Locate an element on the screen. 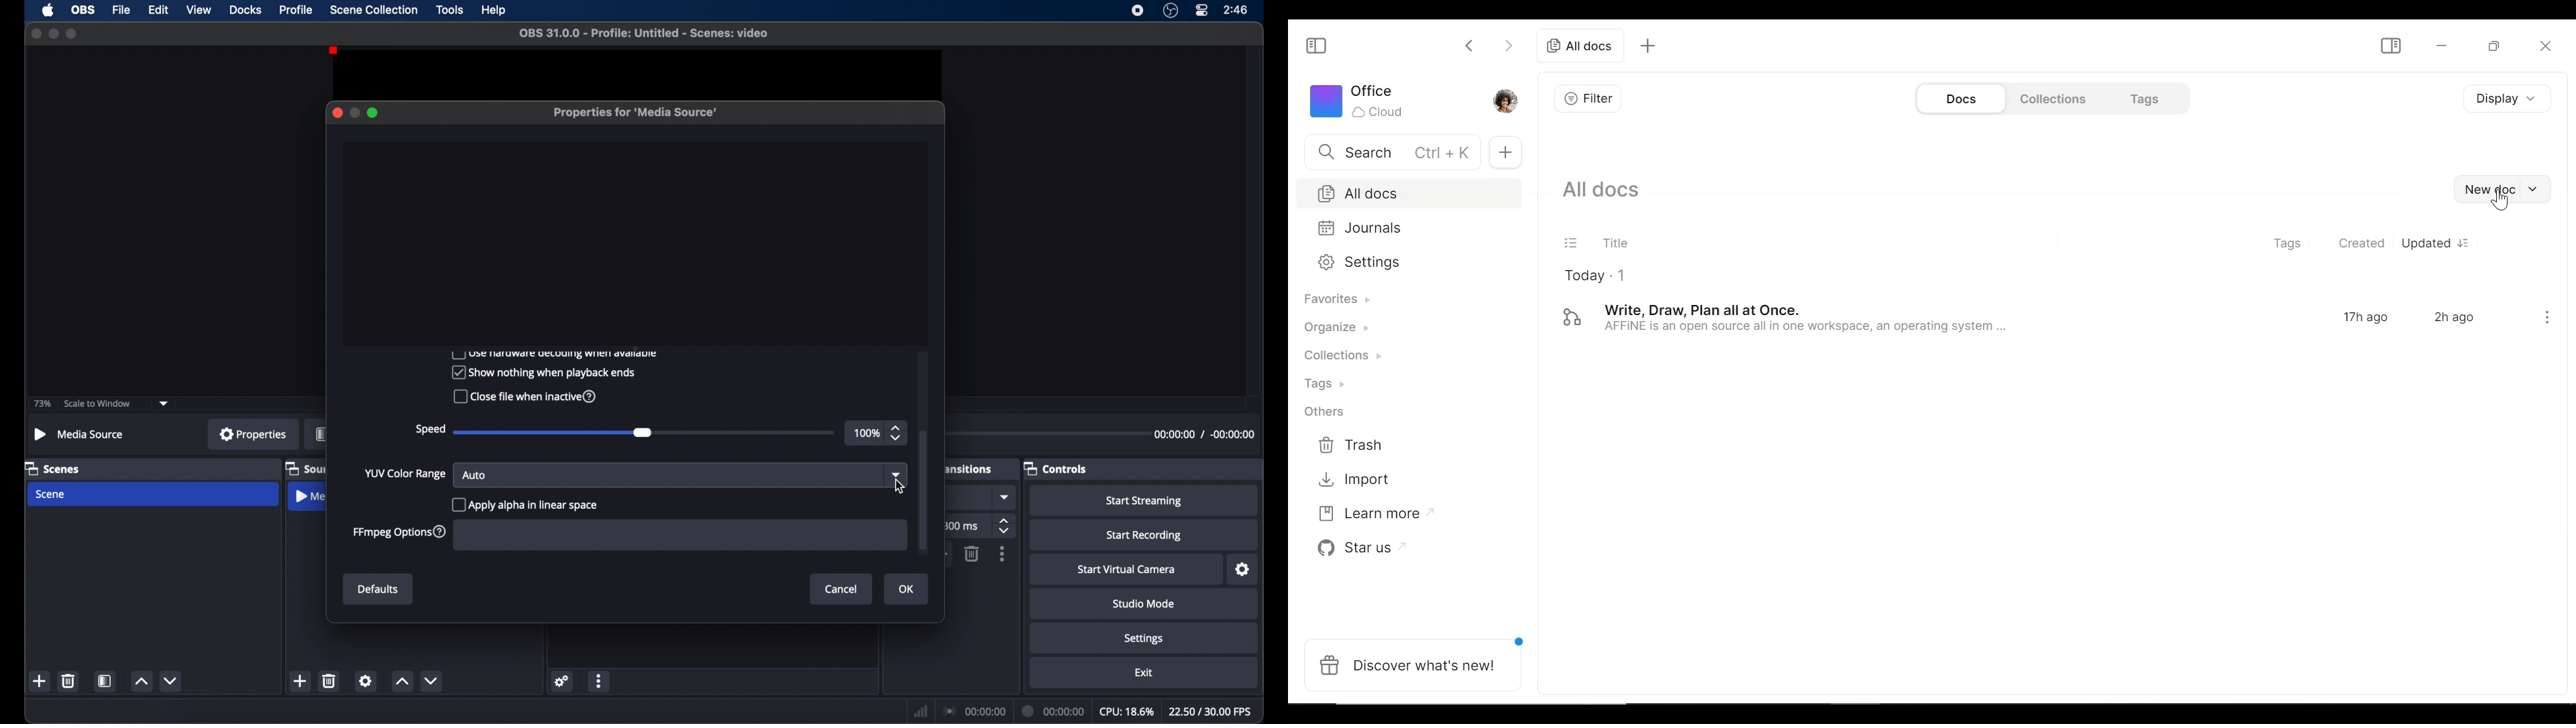 This screenshot has height=728, width=2576. duration is located at coordinates (1053, 711).